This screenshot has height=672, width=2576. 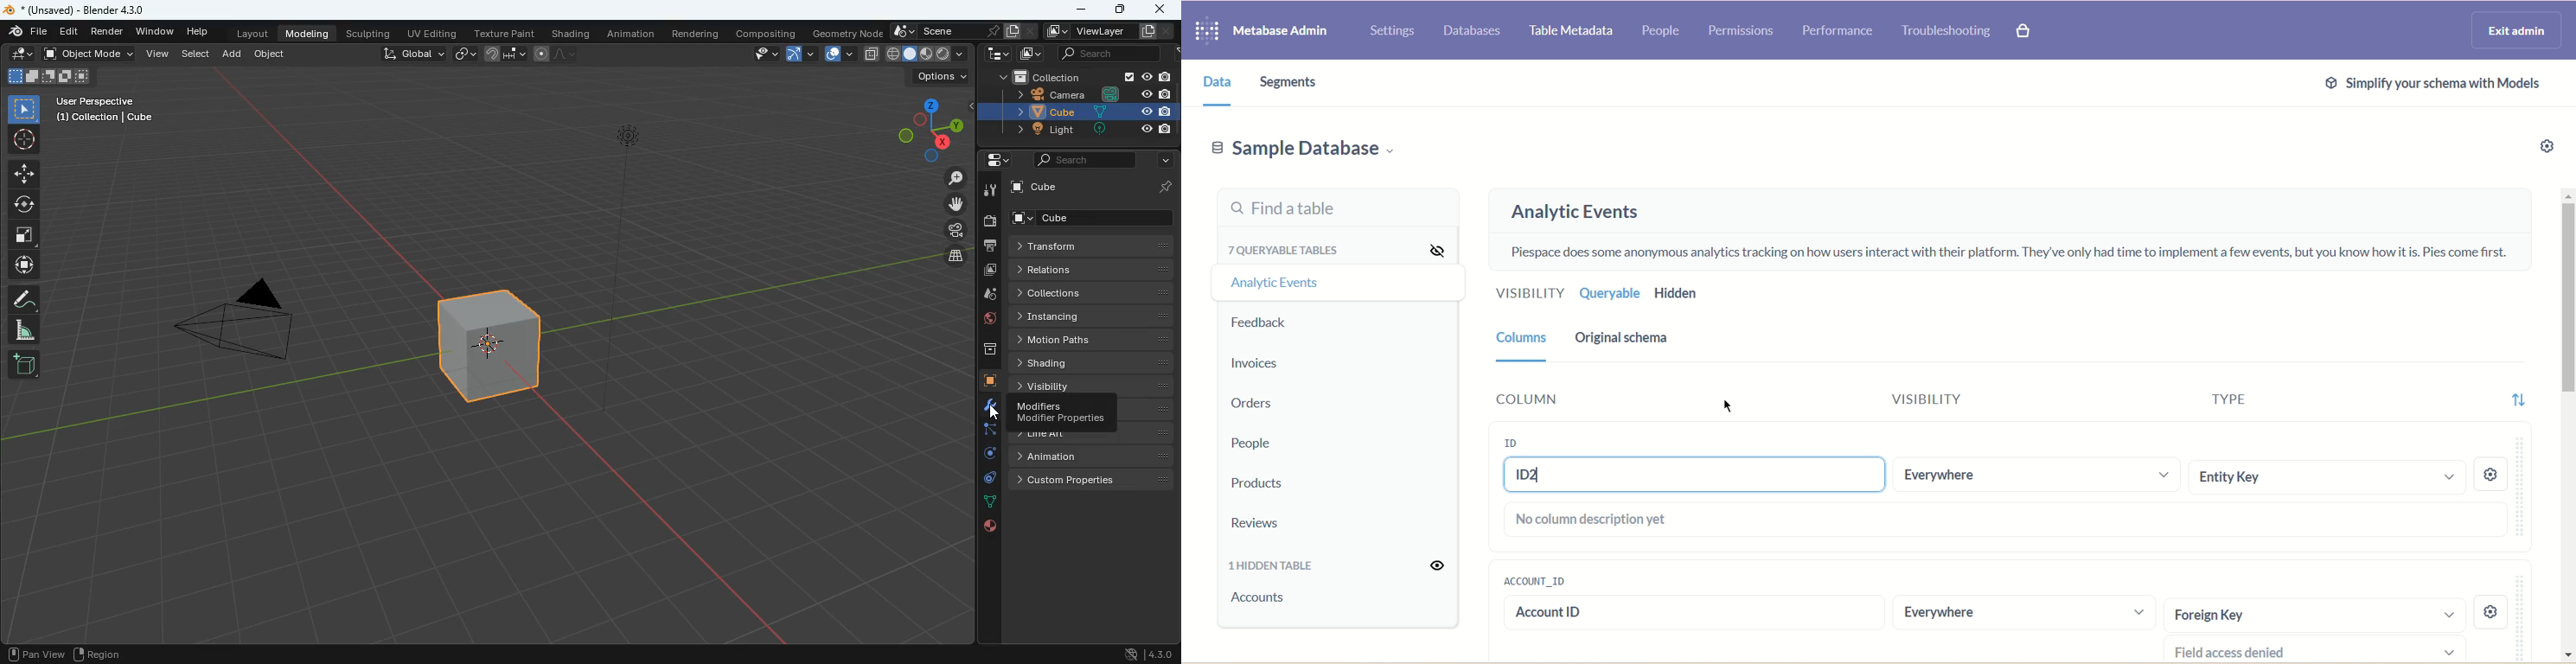 What do you see at coordinates (988, 246) in the screenshot?
I see `print` at bounding box center [988, 246].